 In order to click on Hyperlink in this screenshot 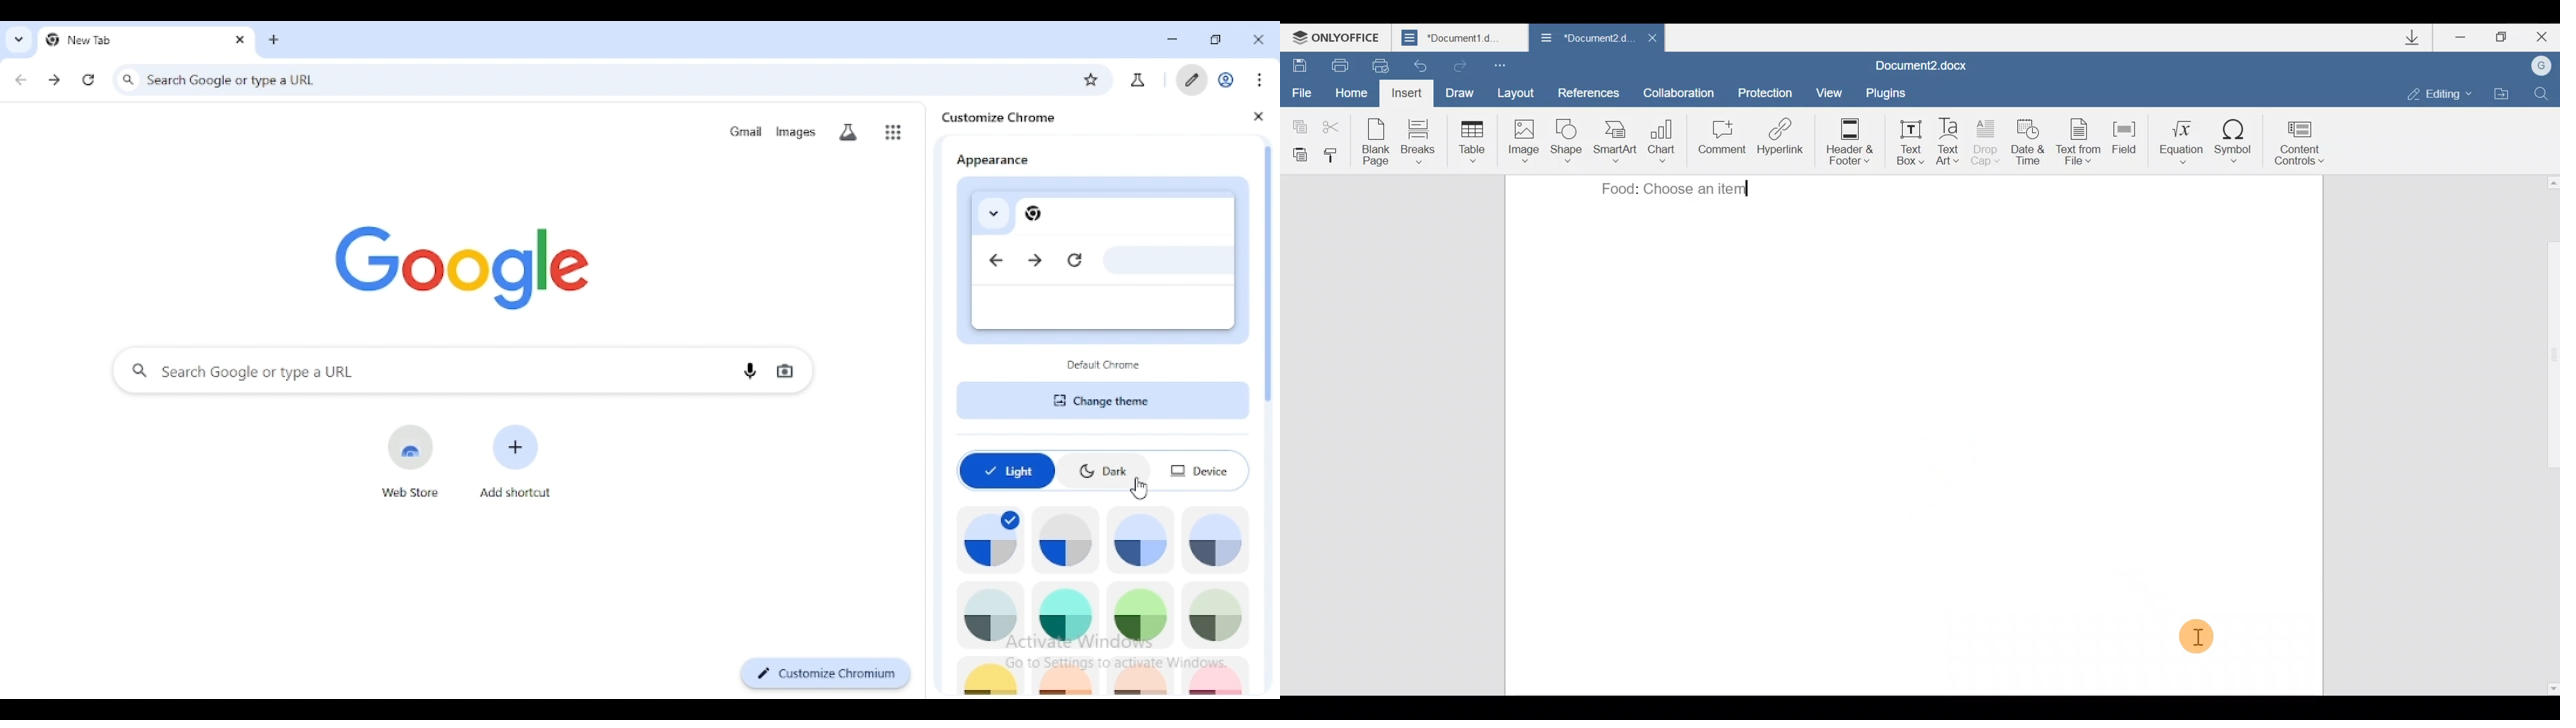, I will do `click(1781, 141)`.